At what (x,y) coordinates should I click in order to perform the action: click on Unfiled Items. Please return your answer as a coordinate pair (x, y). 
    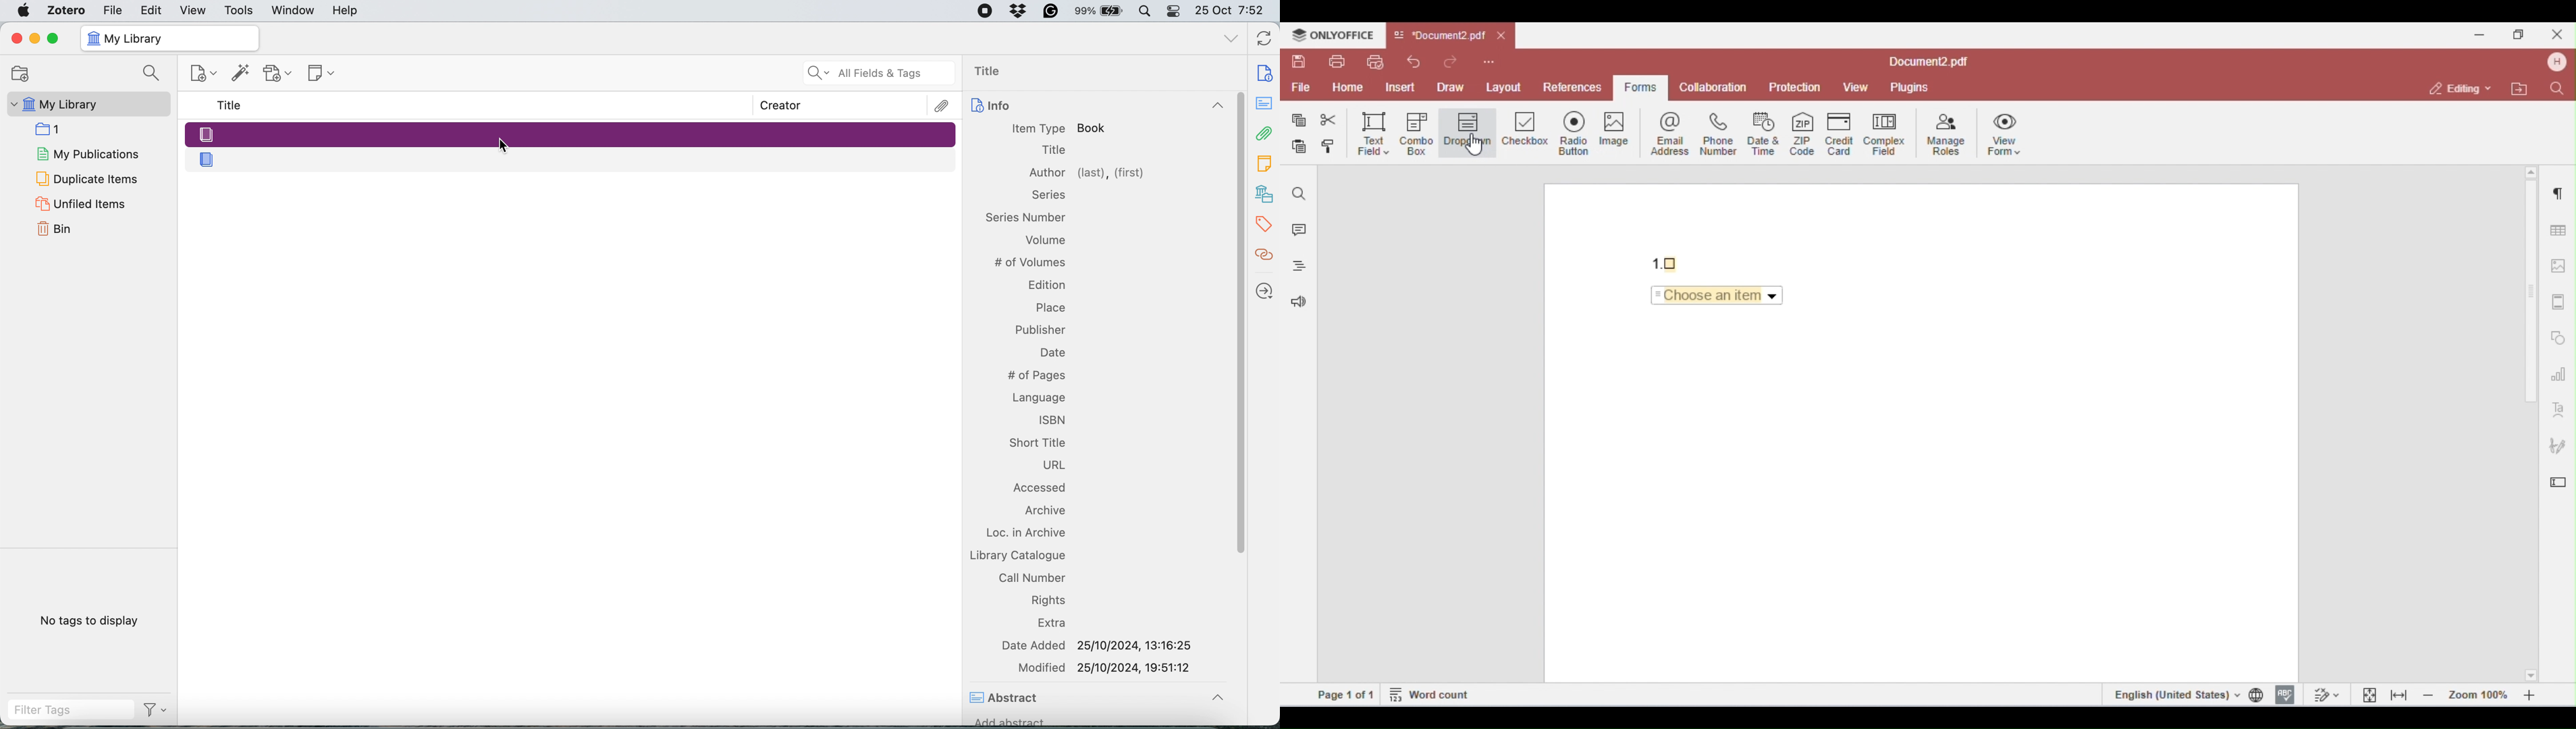
    Looking at the image, I should click on (82, 203).